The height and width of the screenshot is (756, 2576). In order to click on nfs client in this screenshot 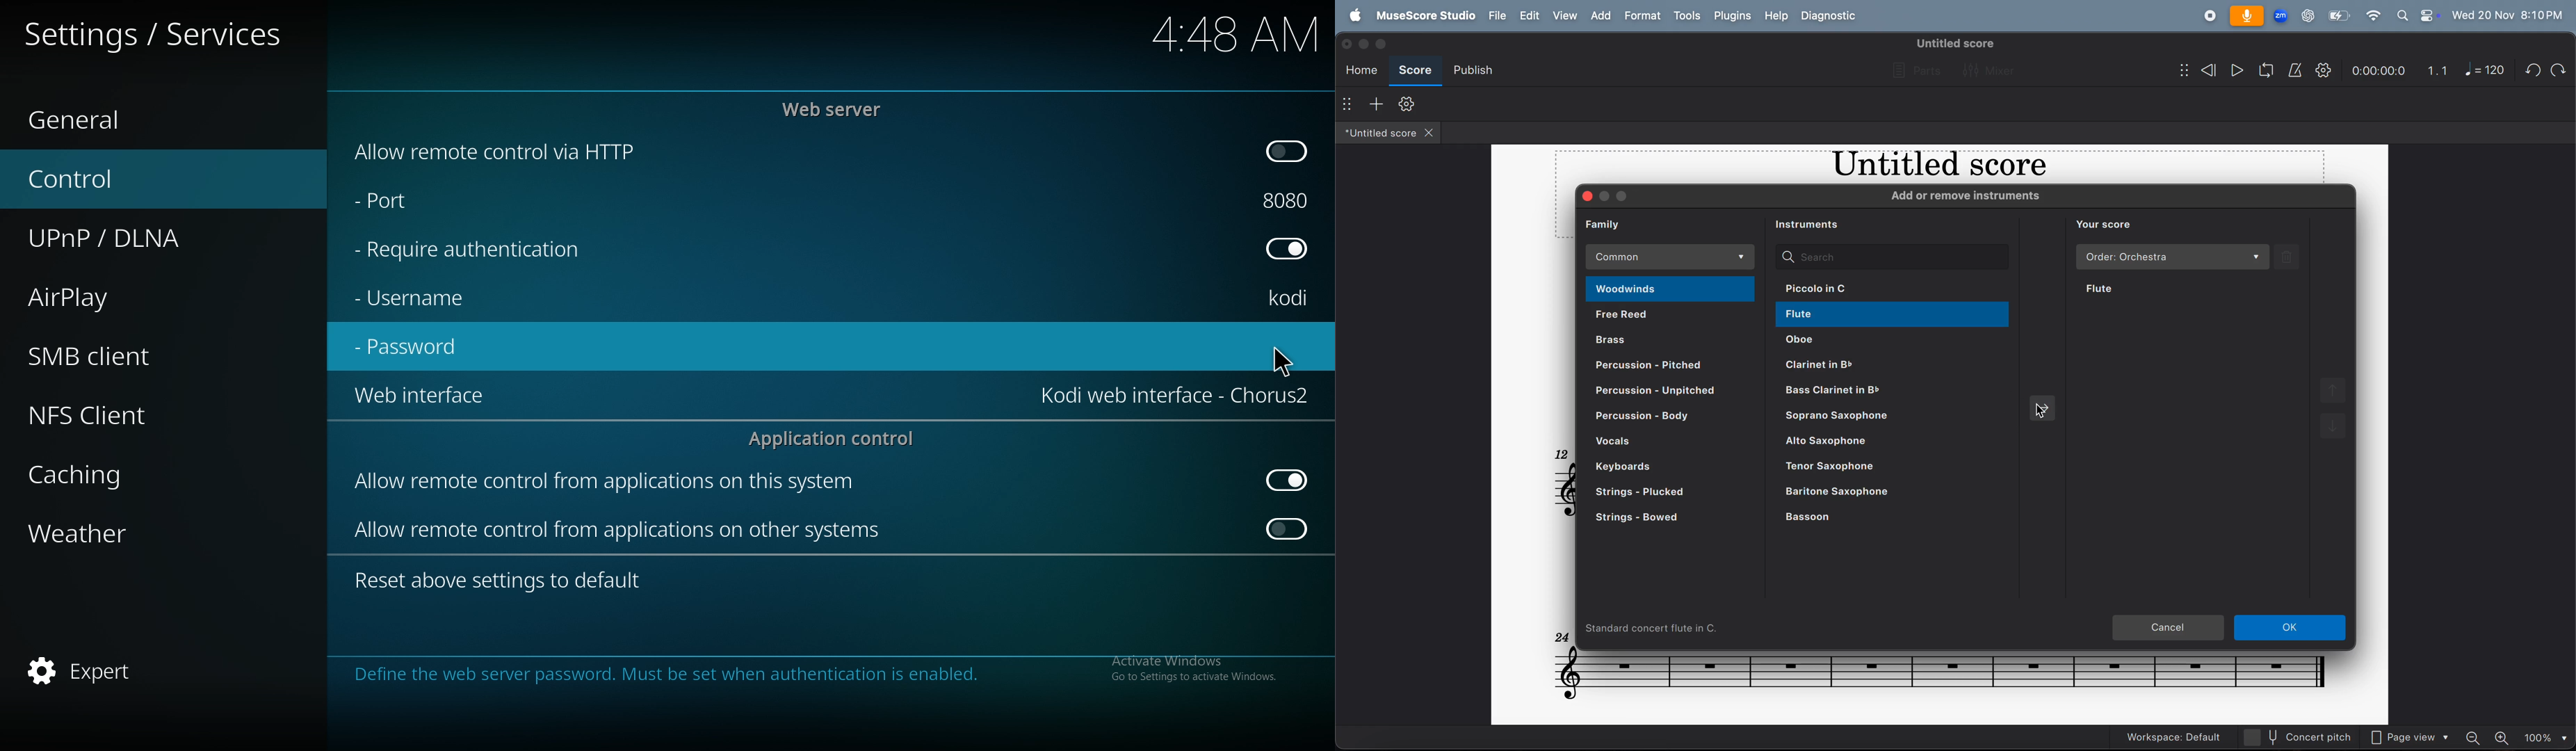, I will do `click(111, 411)`.